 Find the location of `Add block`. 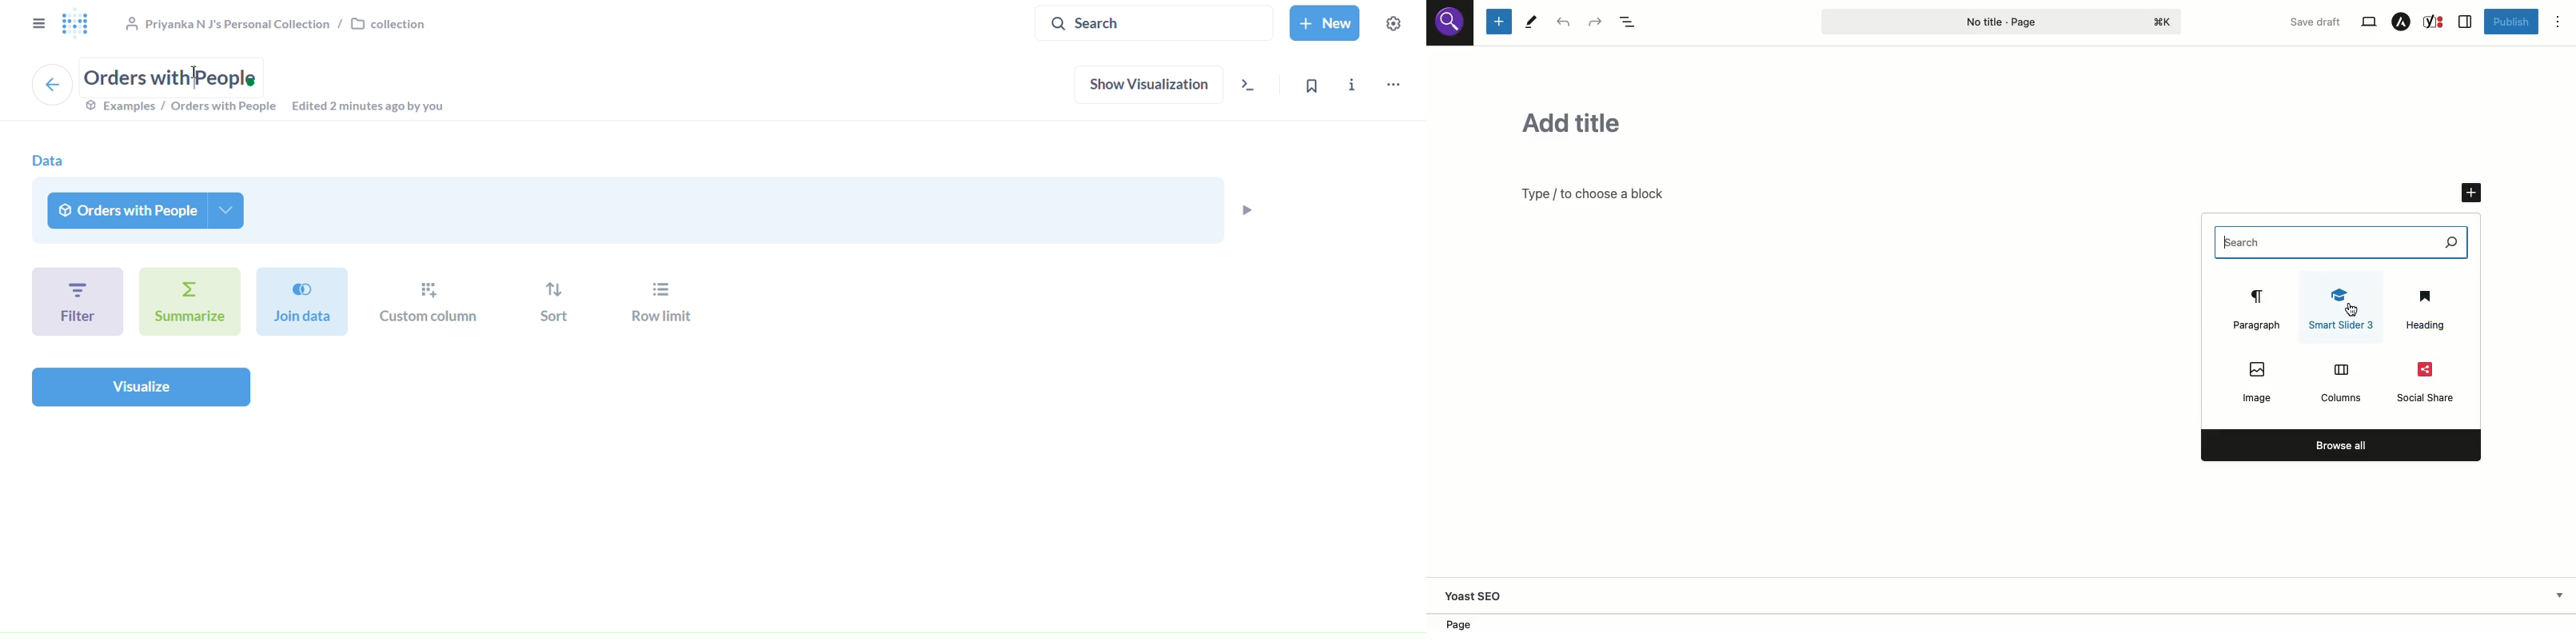

Add block is located at coordinates (1499, 22).